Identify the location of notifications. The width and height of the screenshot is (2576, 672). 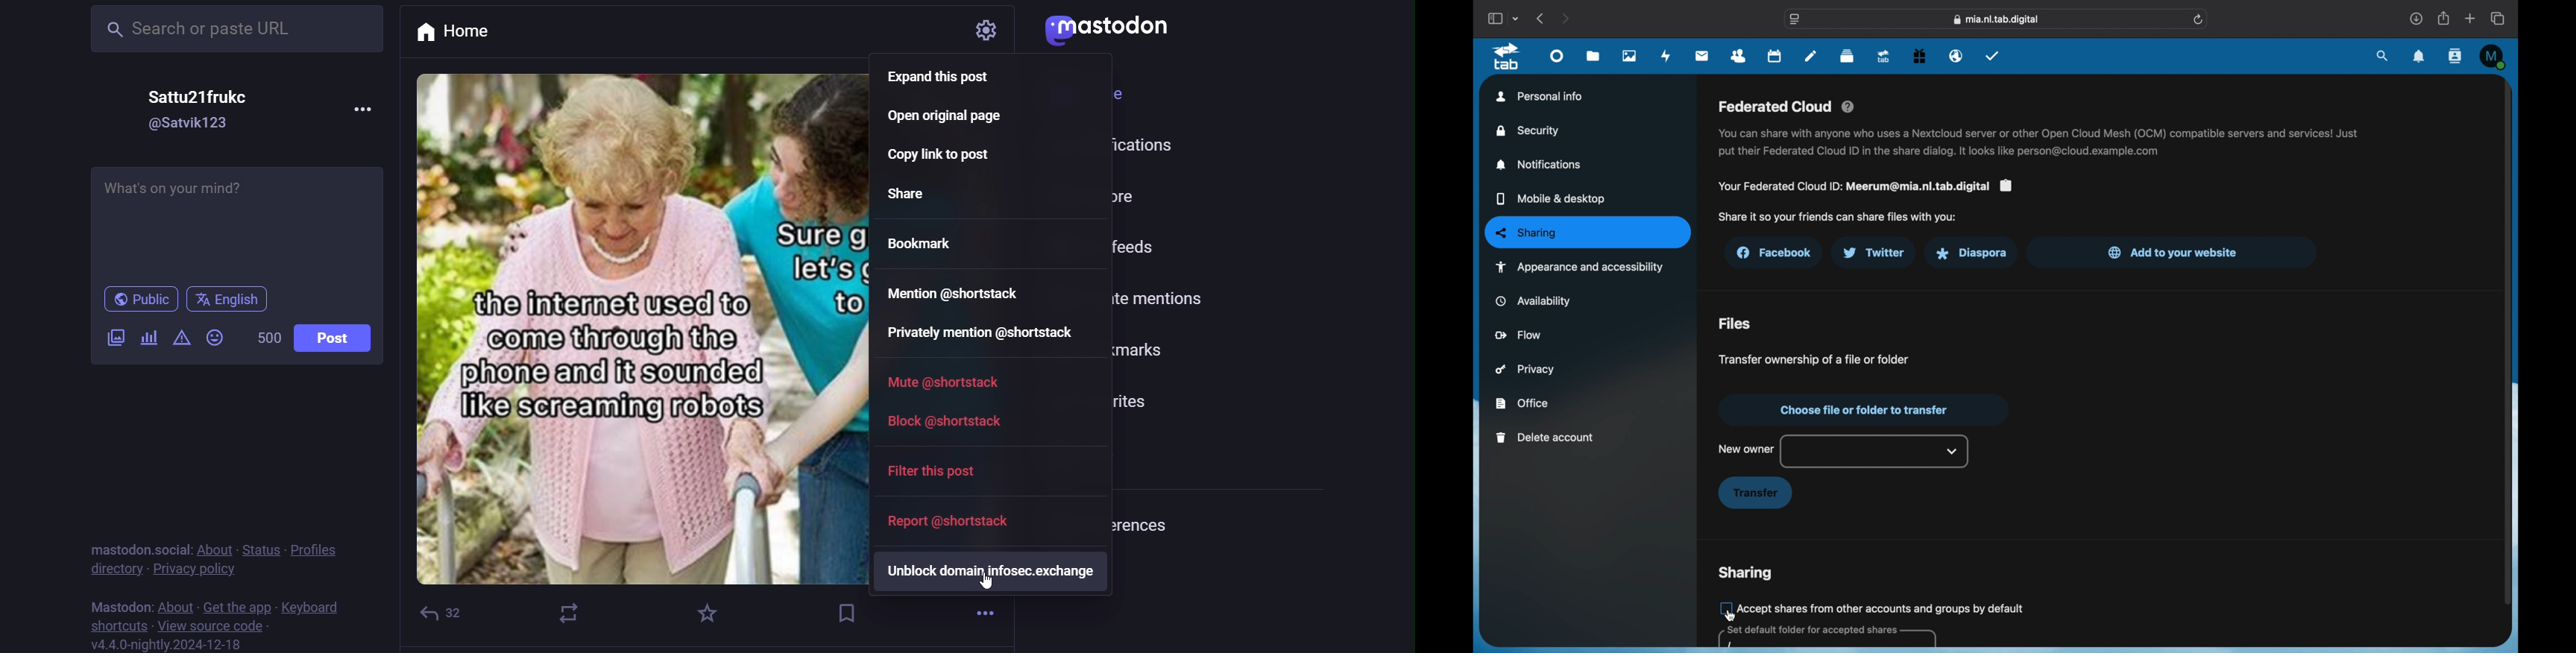
(2419, 57).